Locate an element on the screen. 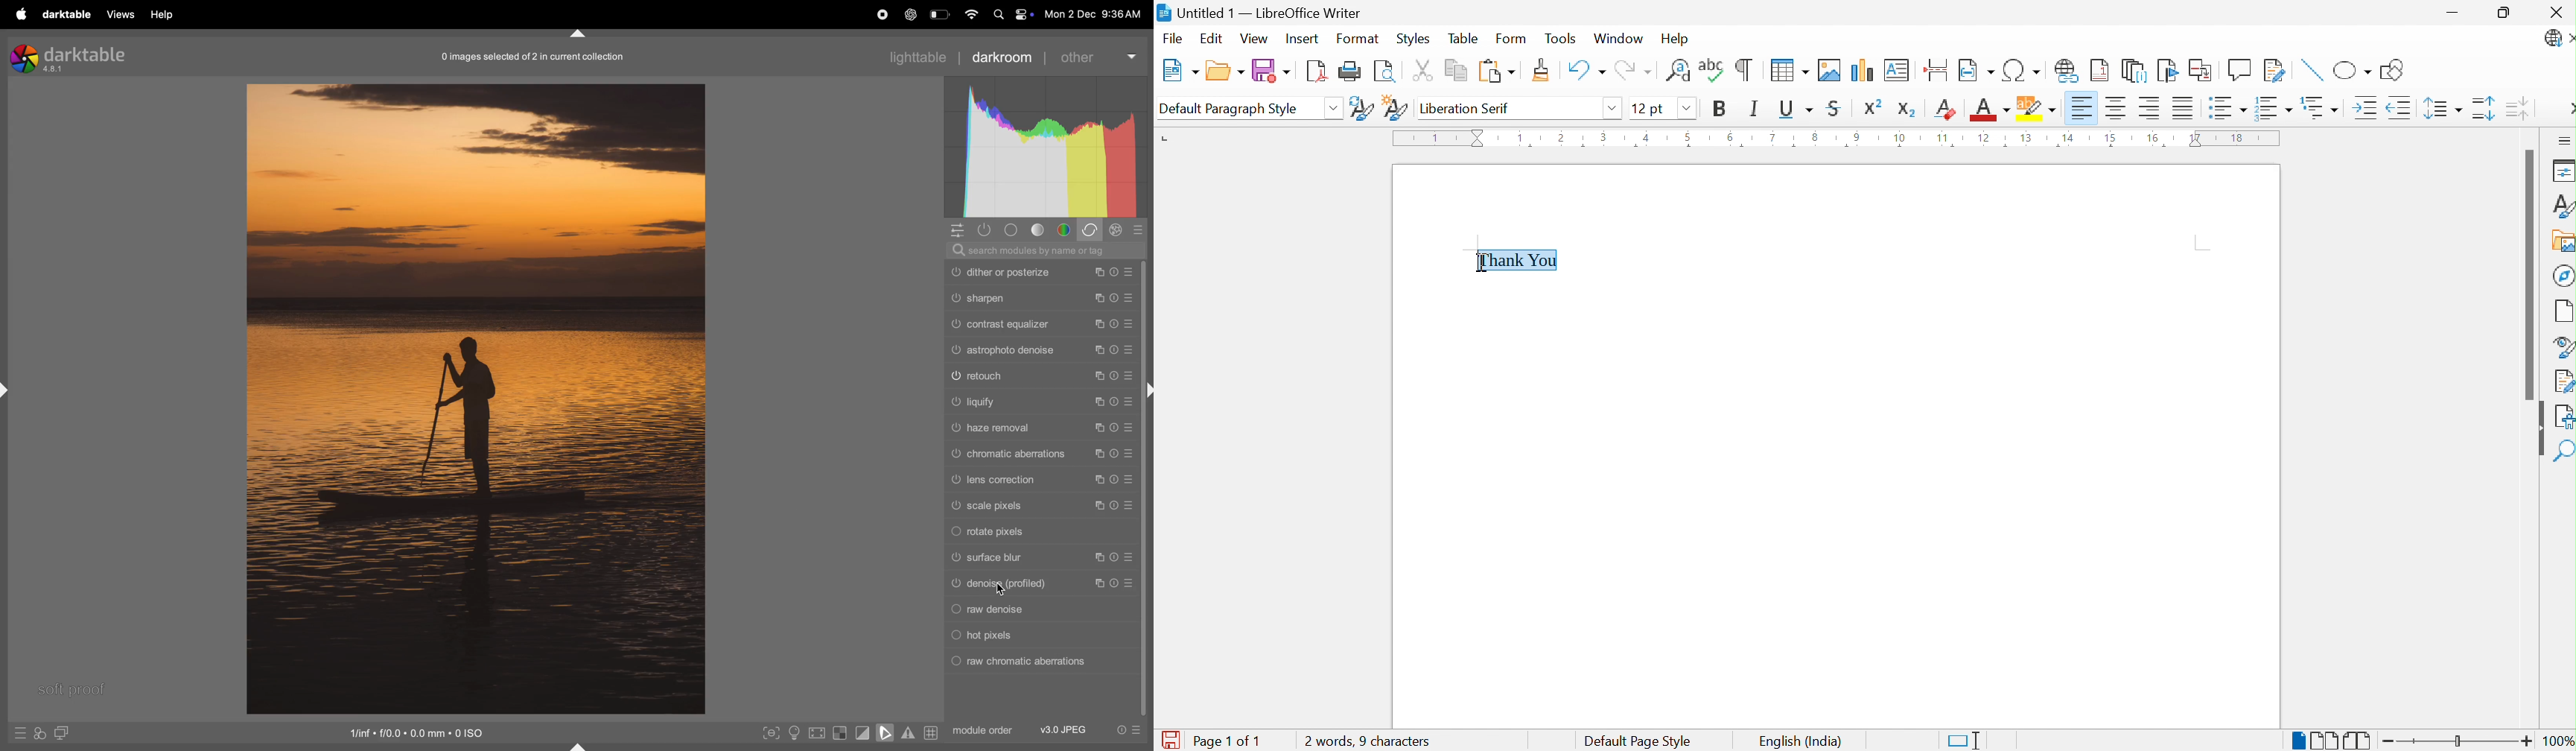 Image resolution: width=2576 pixels, height=756 pixels. shatpen is located at coordinates (1043, 296).